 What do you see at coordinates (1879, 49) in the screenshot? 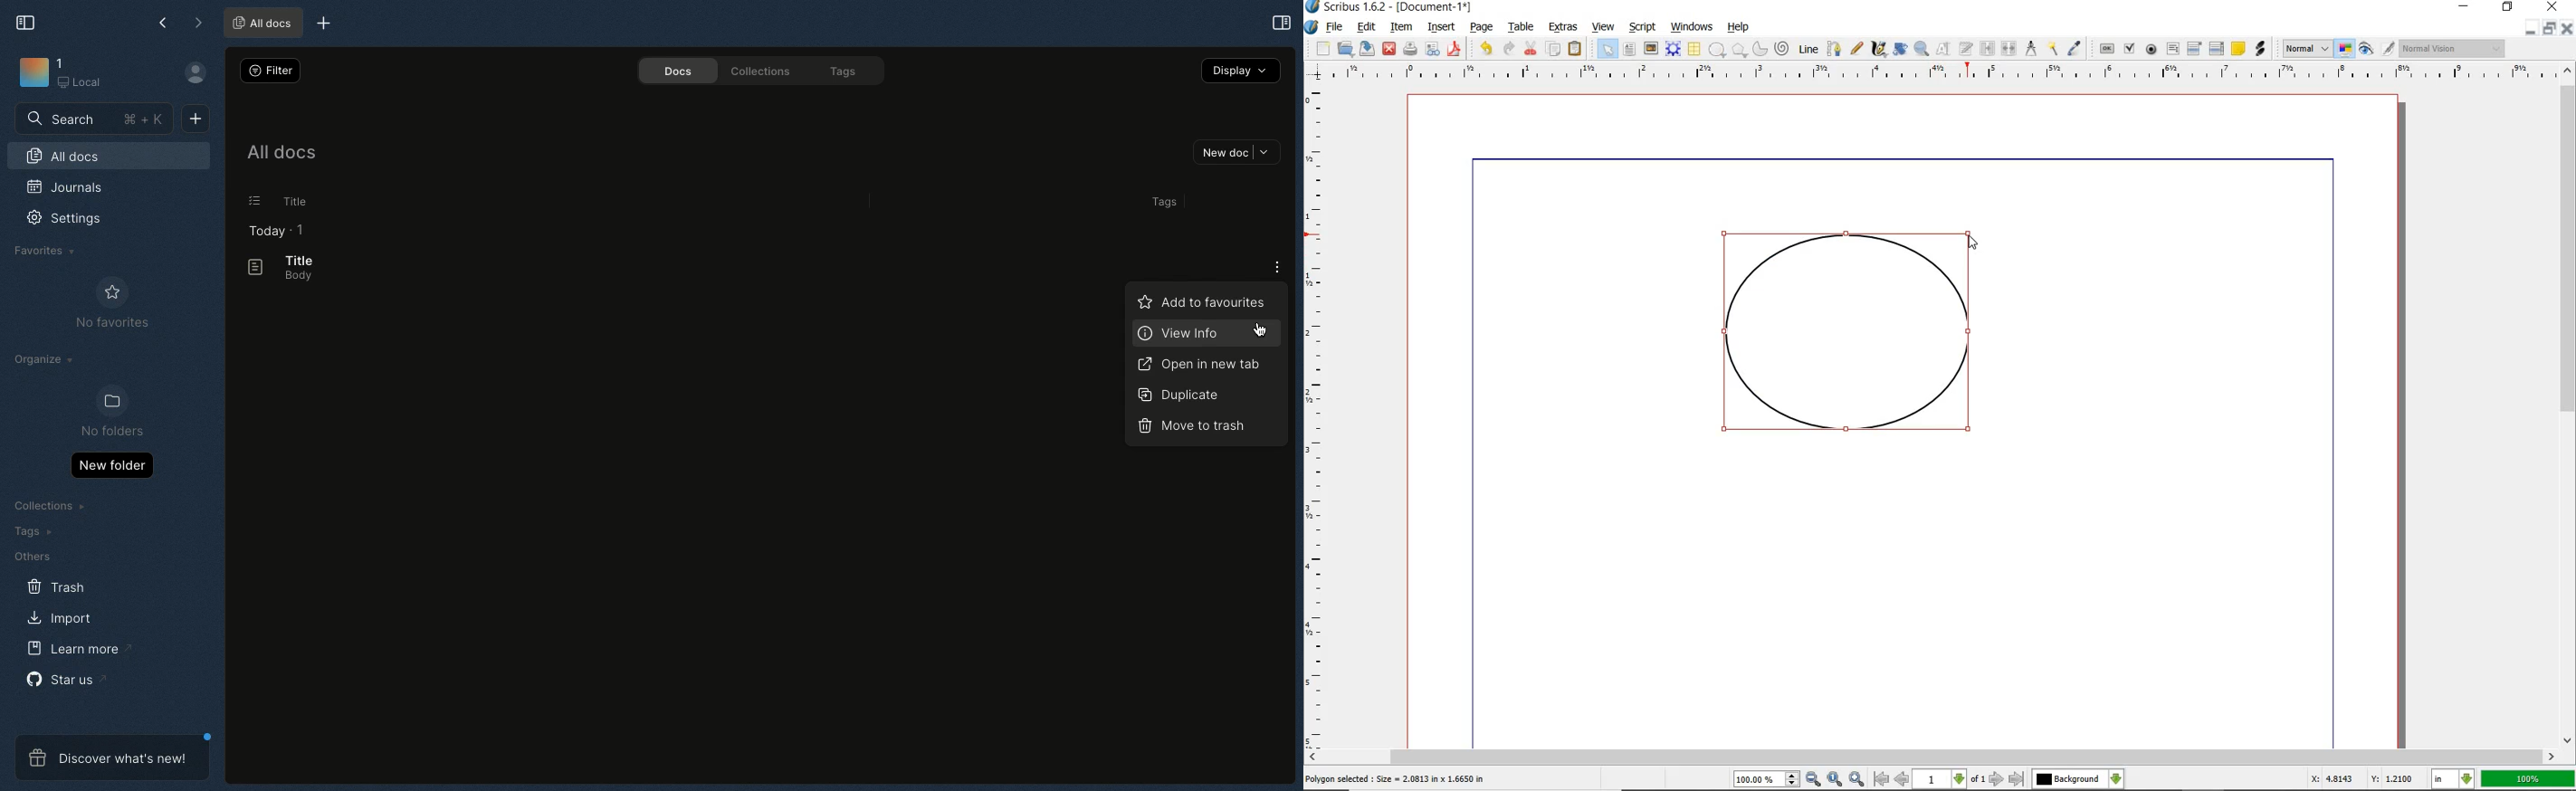
I see `CALLIGRAPHIC LINE` at bounding box center [1879, 49].